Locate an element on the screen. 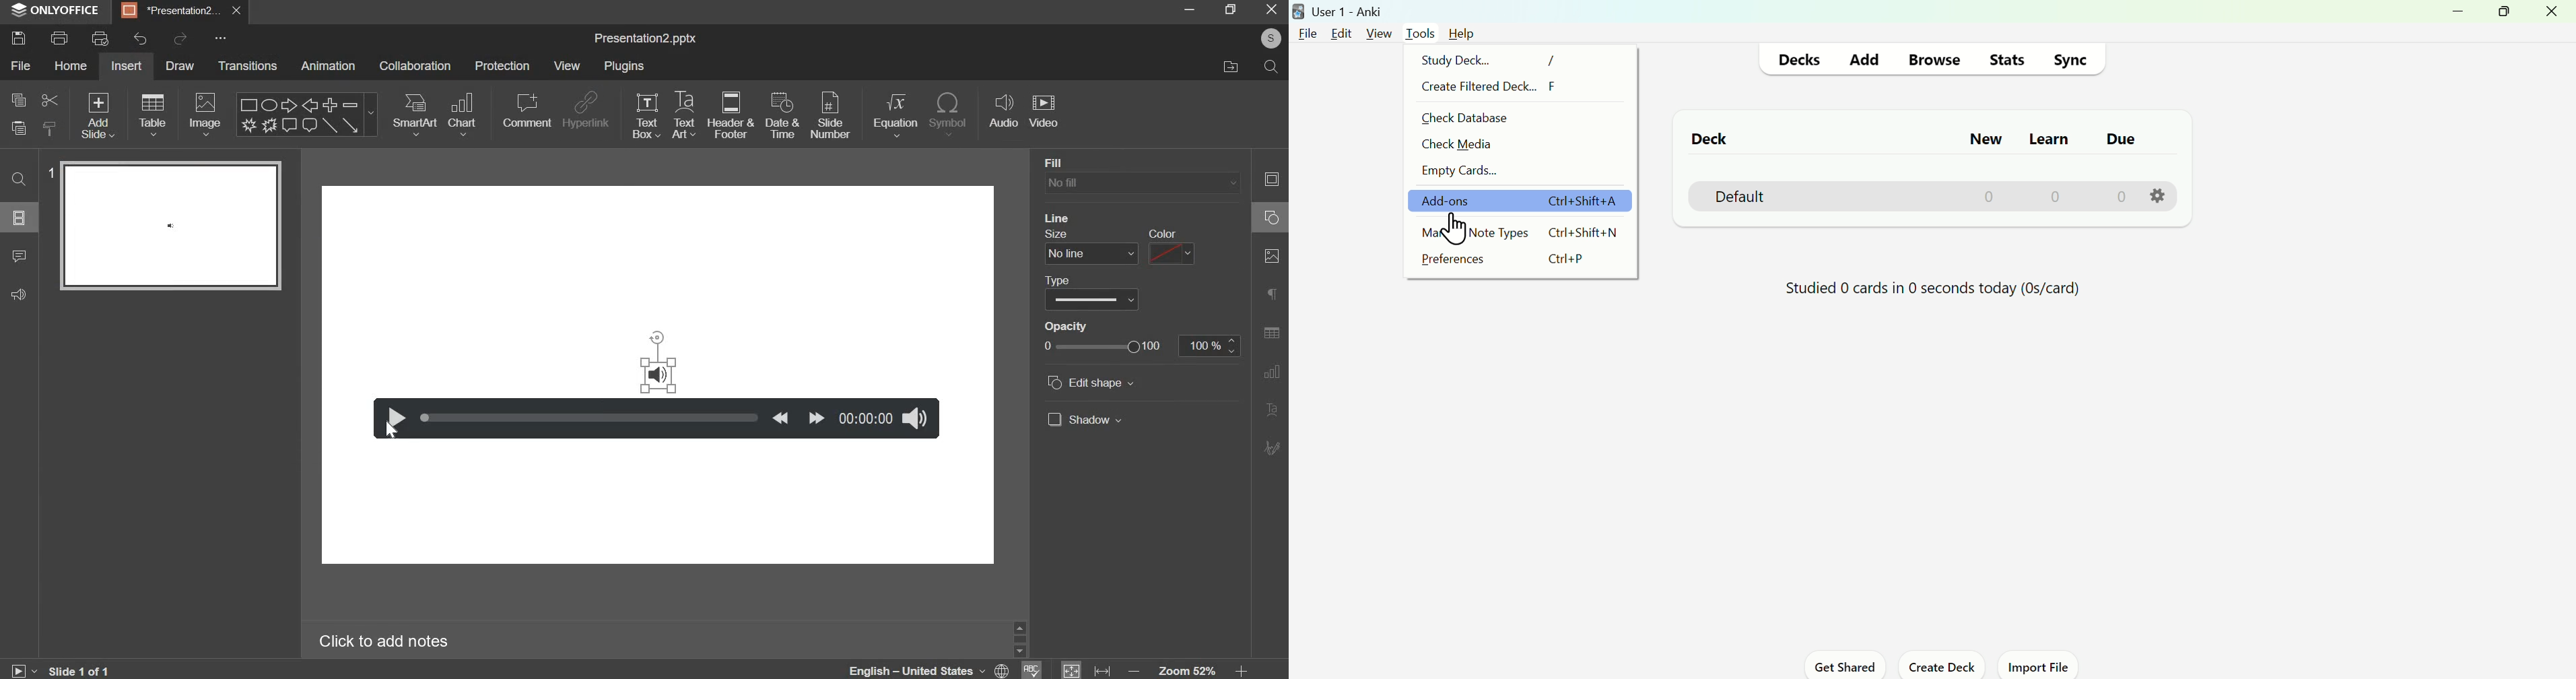 The image size is (2576, 700). cut is located at coordinates (48, 101).